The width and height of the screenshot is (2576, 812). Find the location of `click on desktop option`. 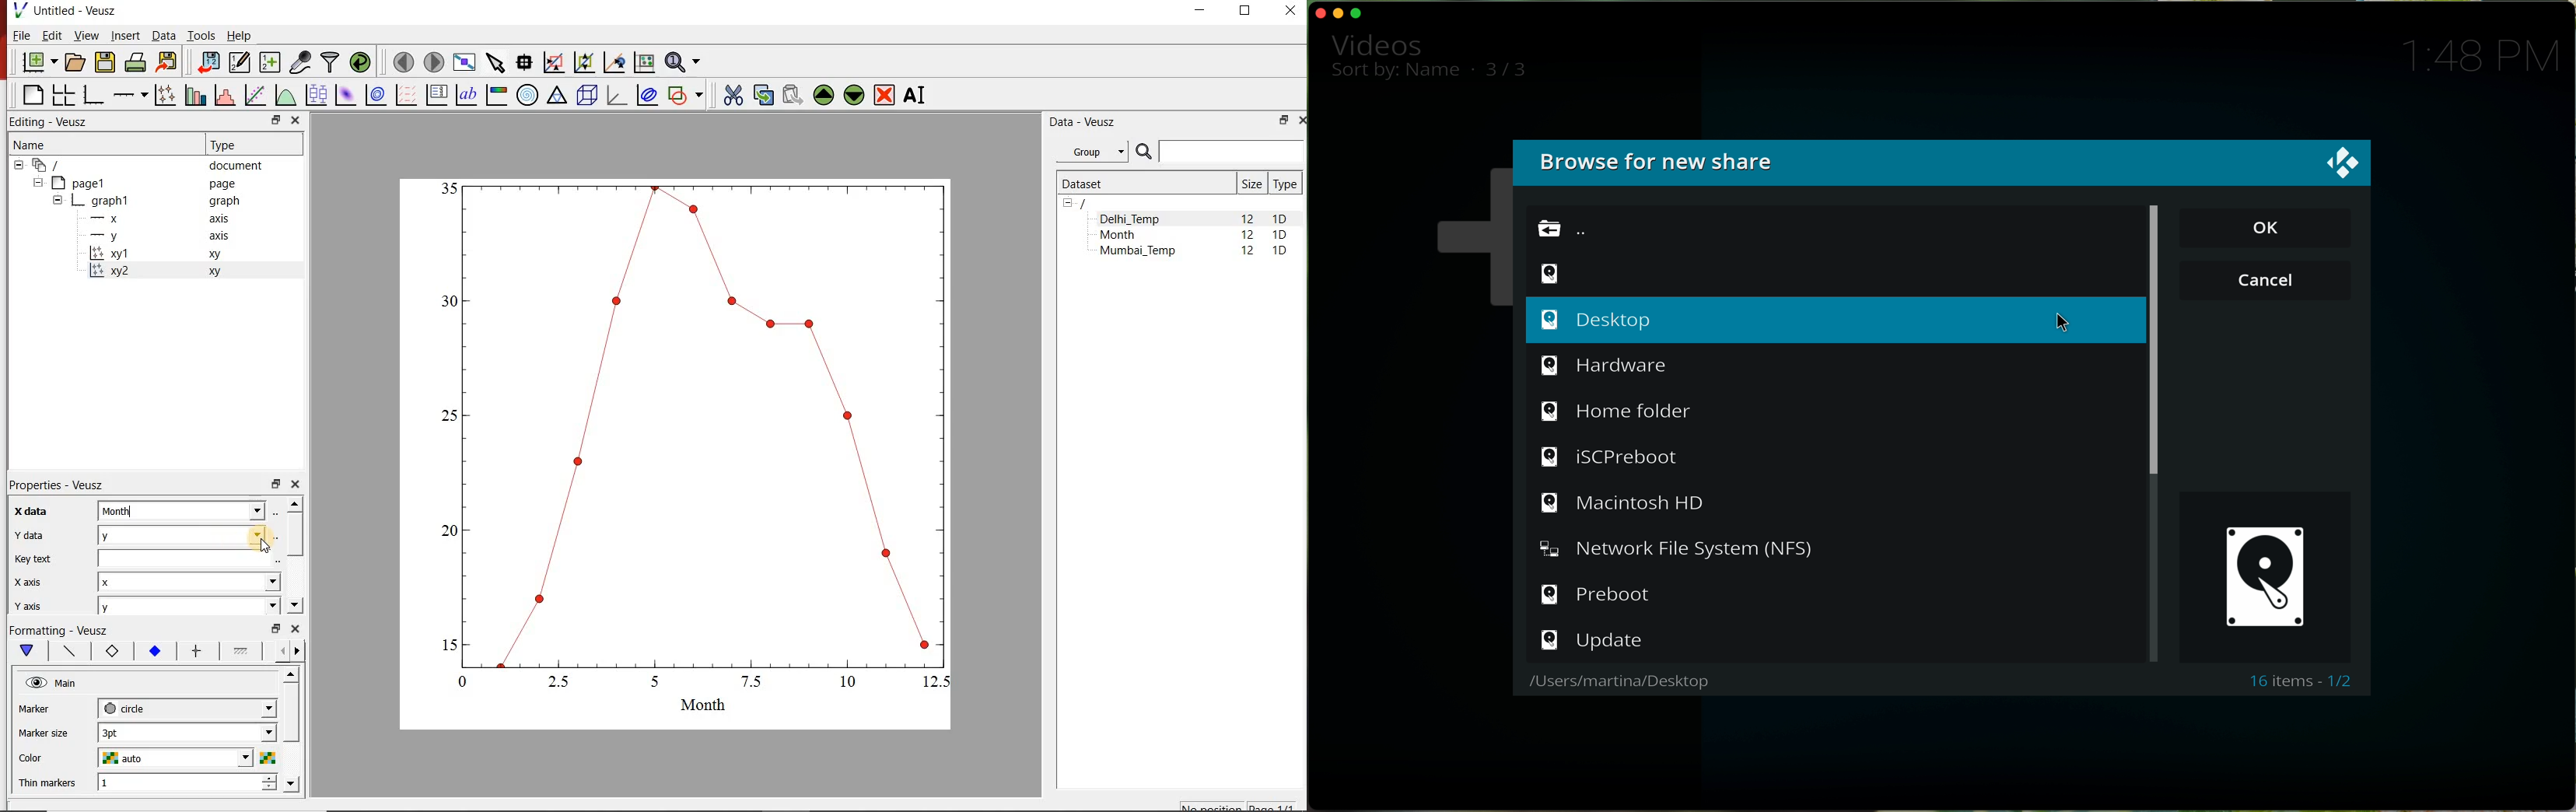

click on desktop option is located at coordinates (1838, 320).